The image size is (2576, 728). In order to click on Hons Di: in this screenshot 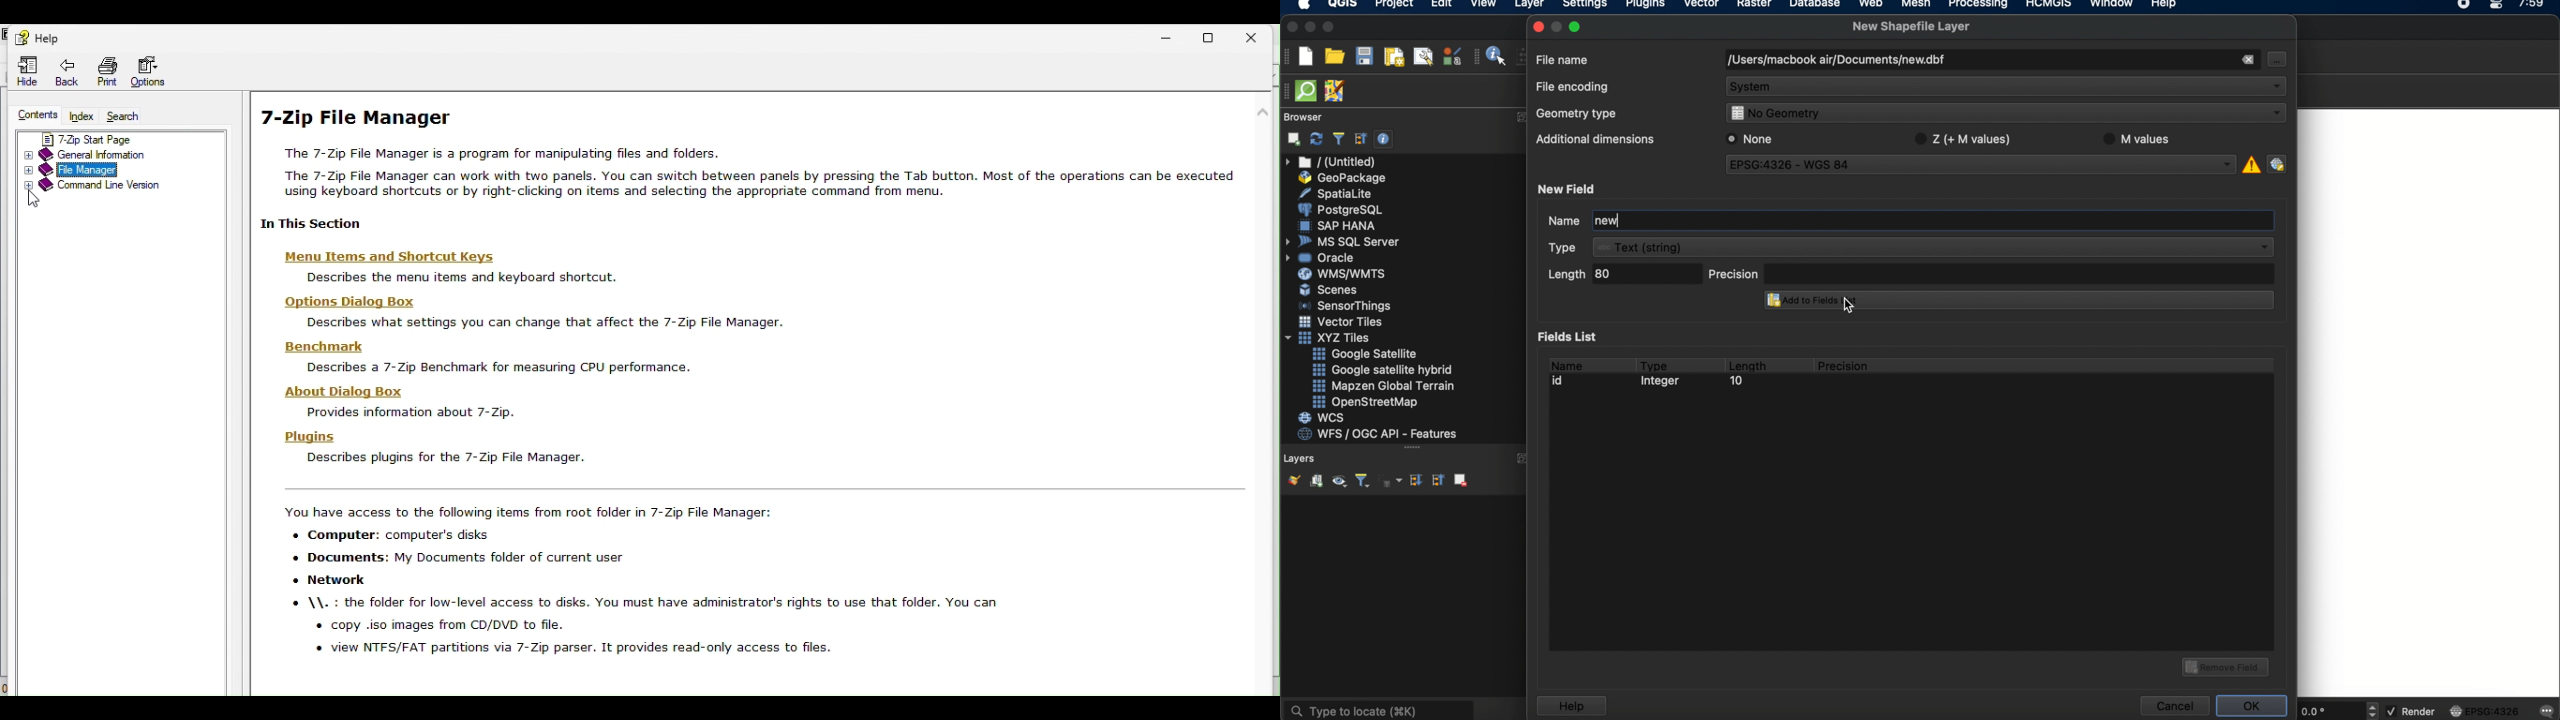, I will do `click(352, 302)`.